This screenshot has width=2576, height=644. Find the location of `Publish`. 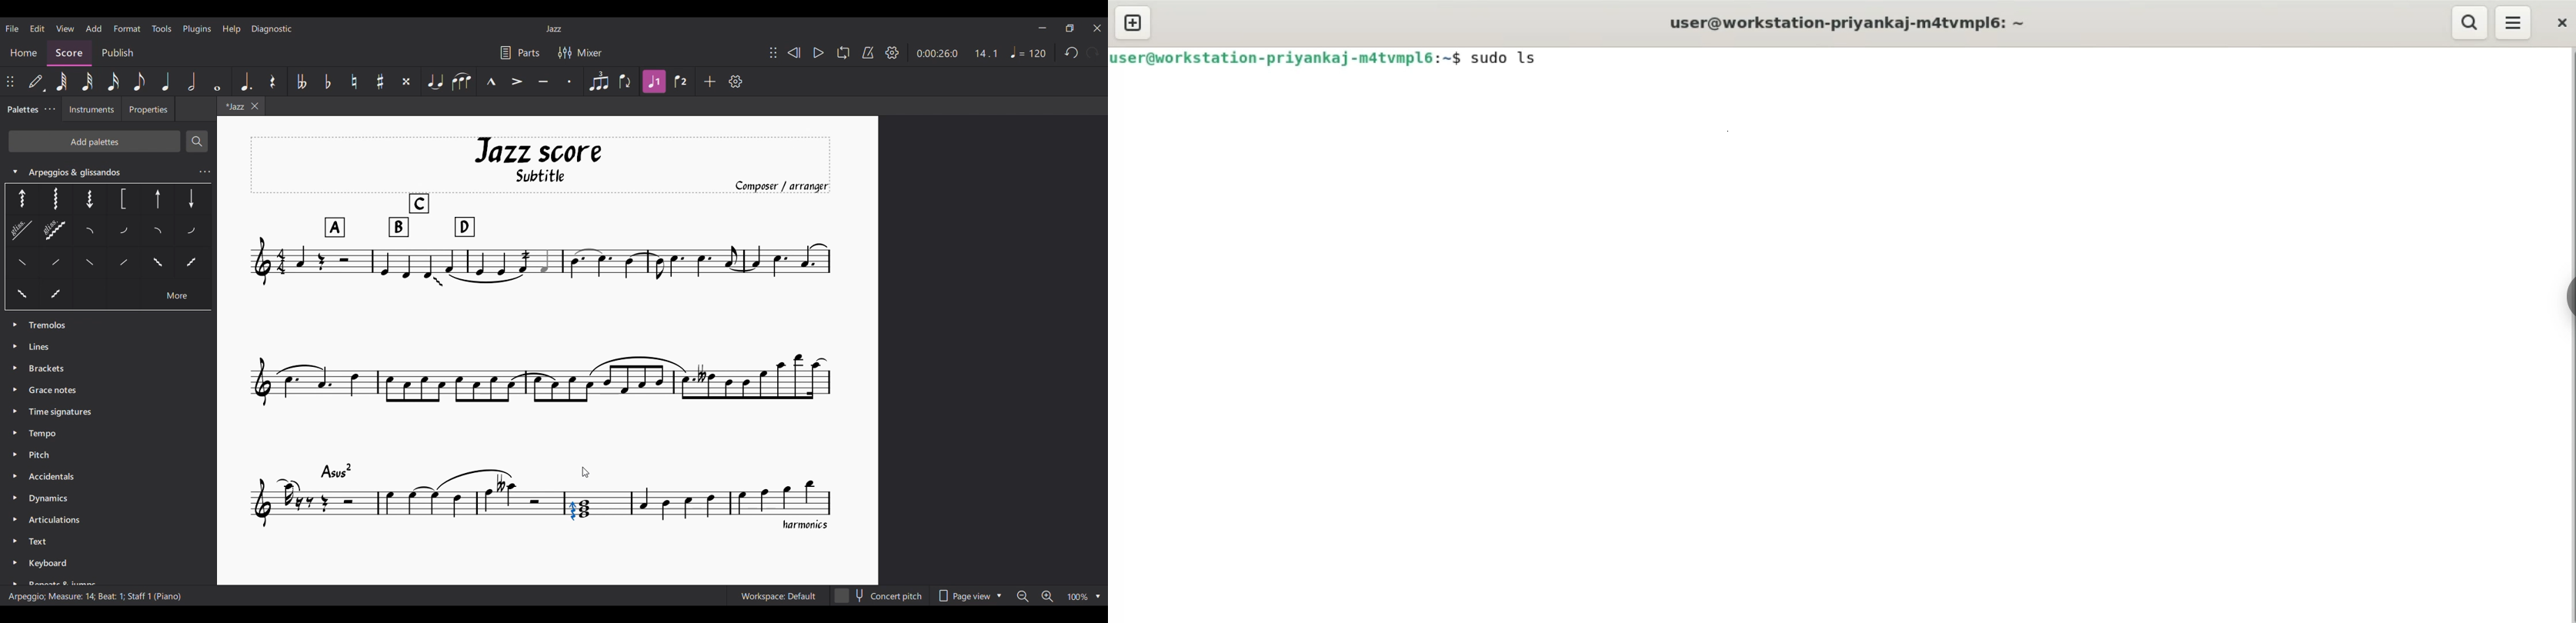

Publish is located at coordinates (118, 52).